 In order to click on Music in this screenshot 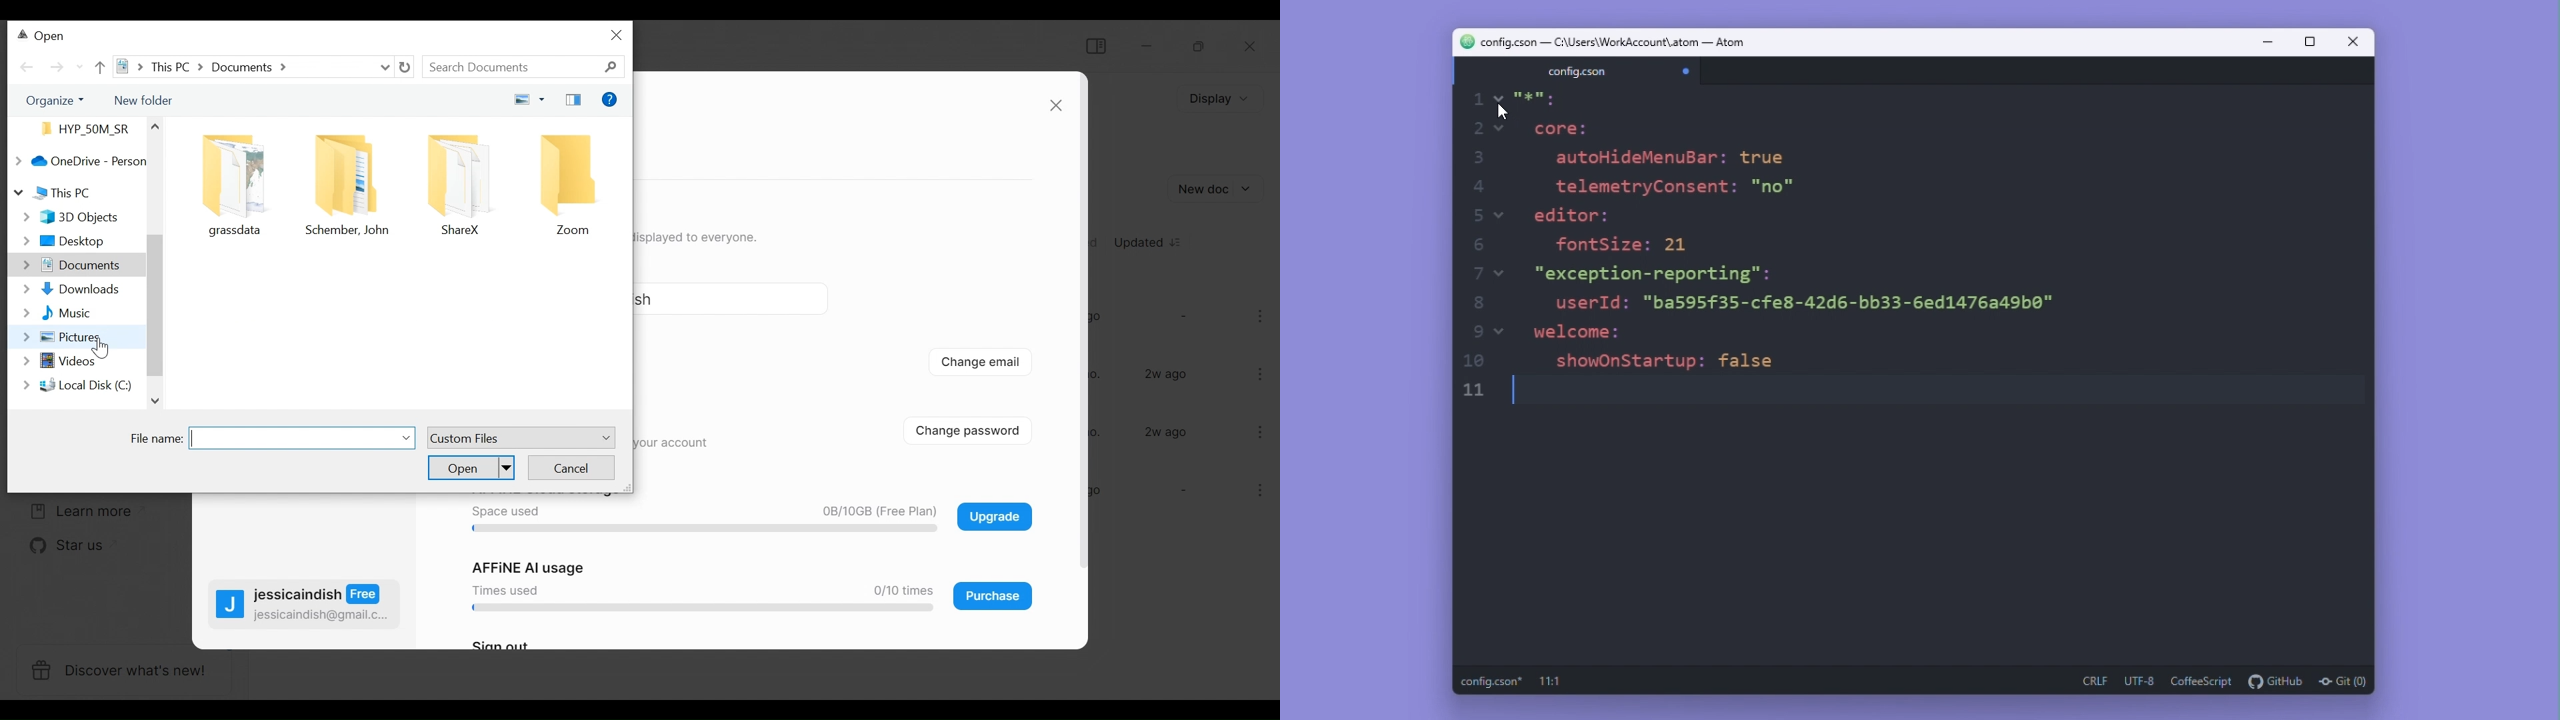, I will do `click(57, 315)`.